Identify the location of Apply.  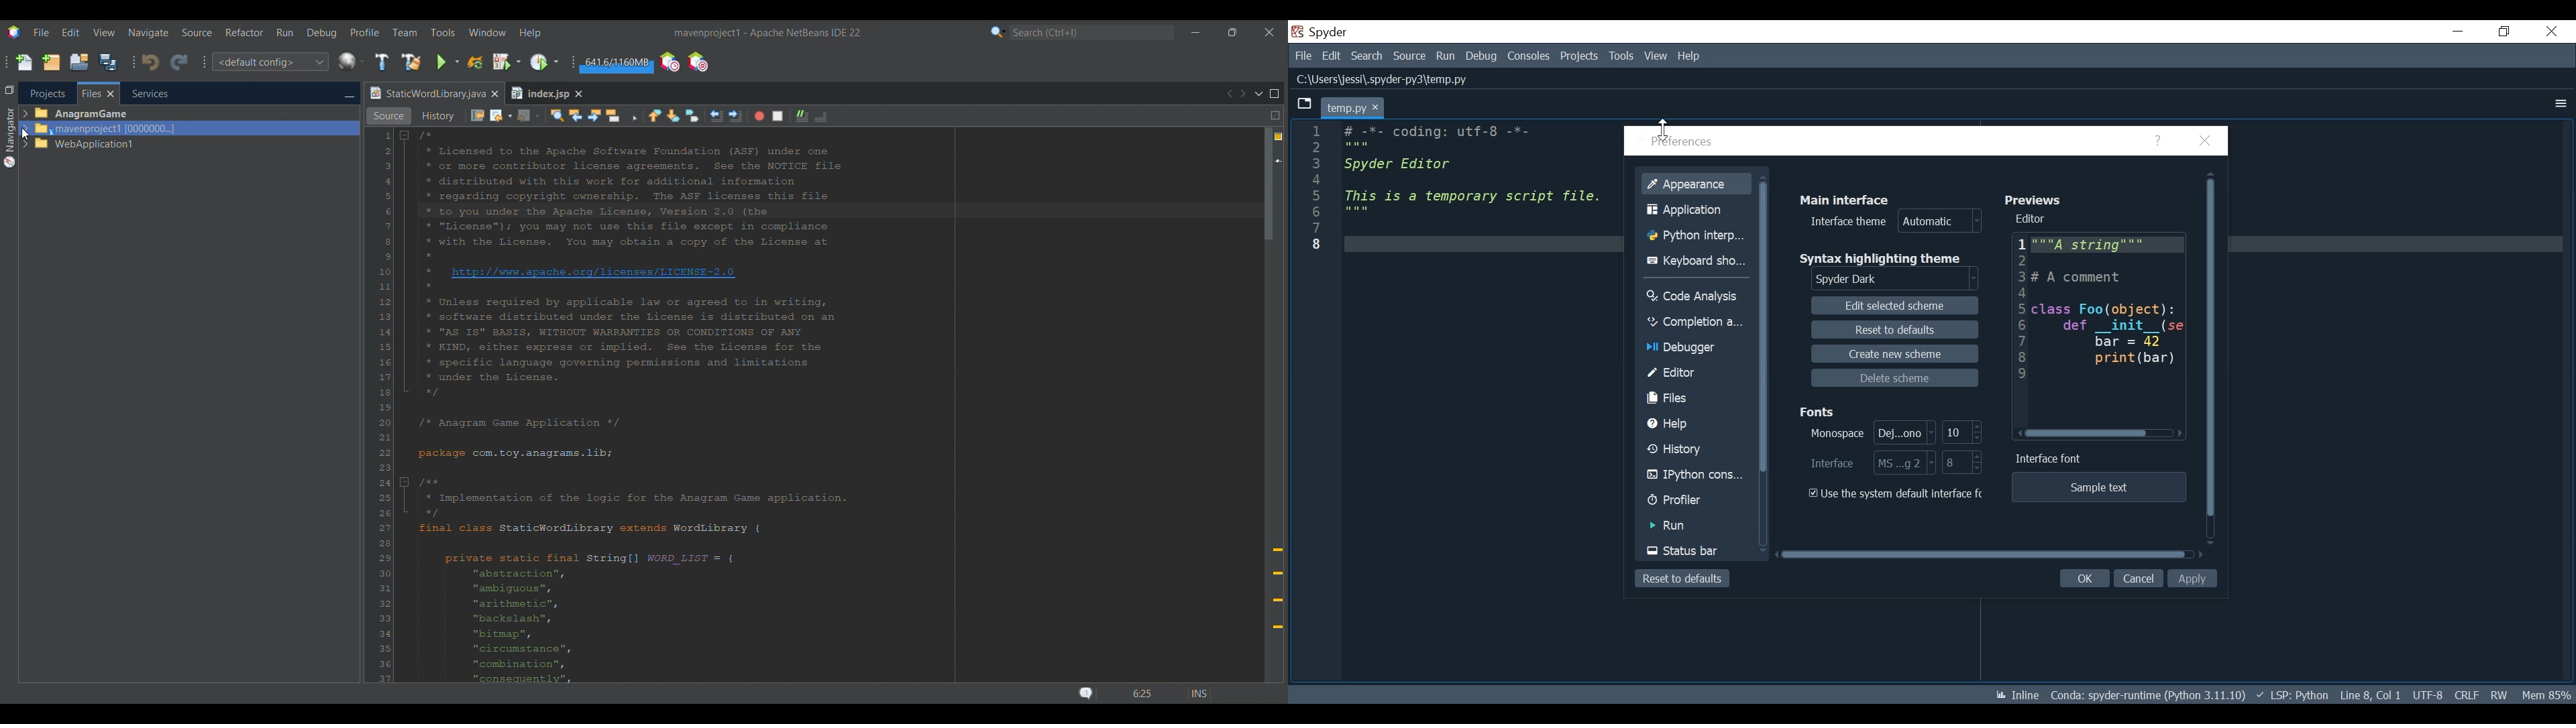
(2192, 579).